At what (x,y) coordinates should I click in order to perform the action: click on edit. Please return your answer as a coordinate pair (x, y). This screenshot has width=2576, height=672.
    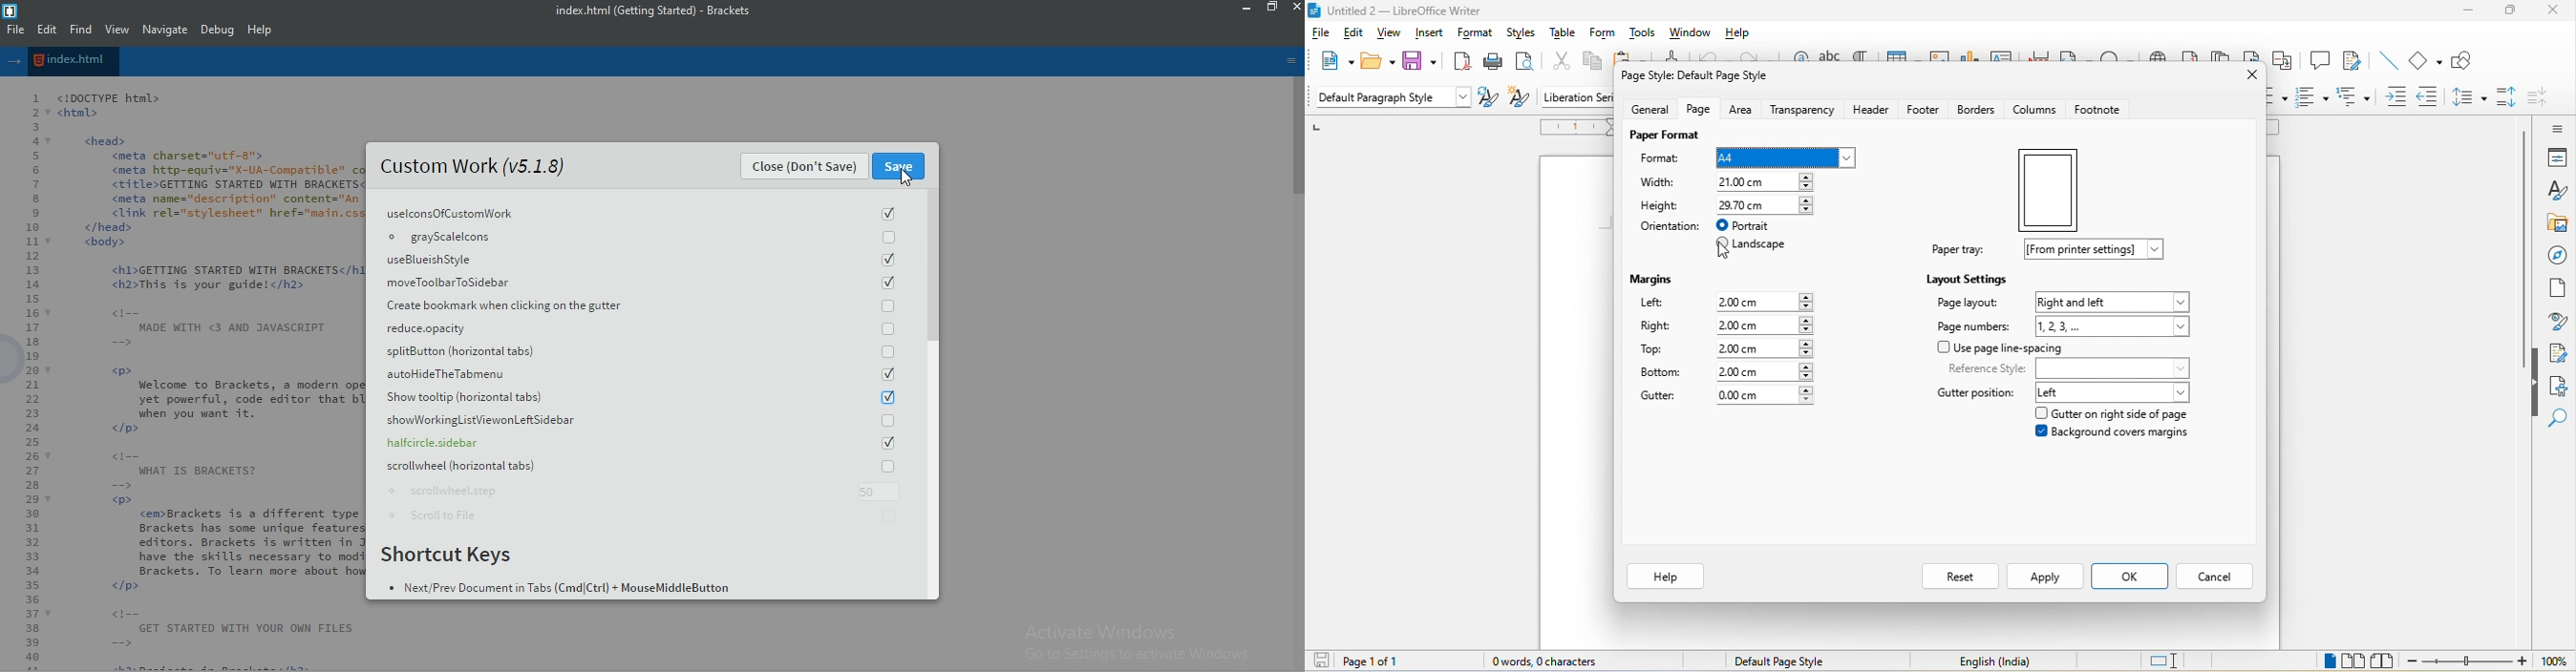
    Looking at the image, I should click on (46, 30).